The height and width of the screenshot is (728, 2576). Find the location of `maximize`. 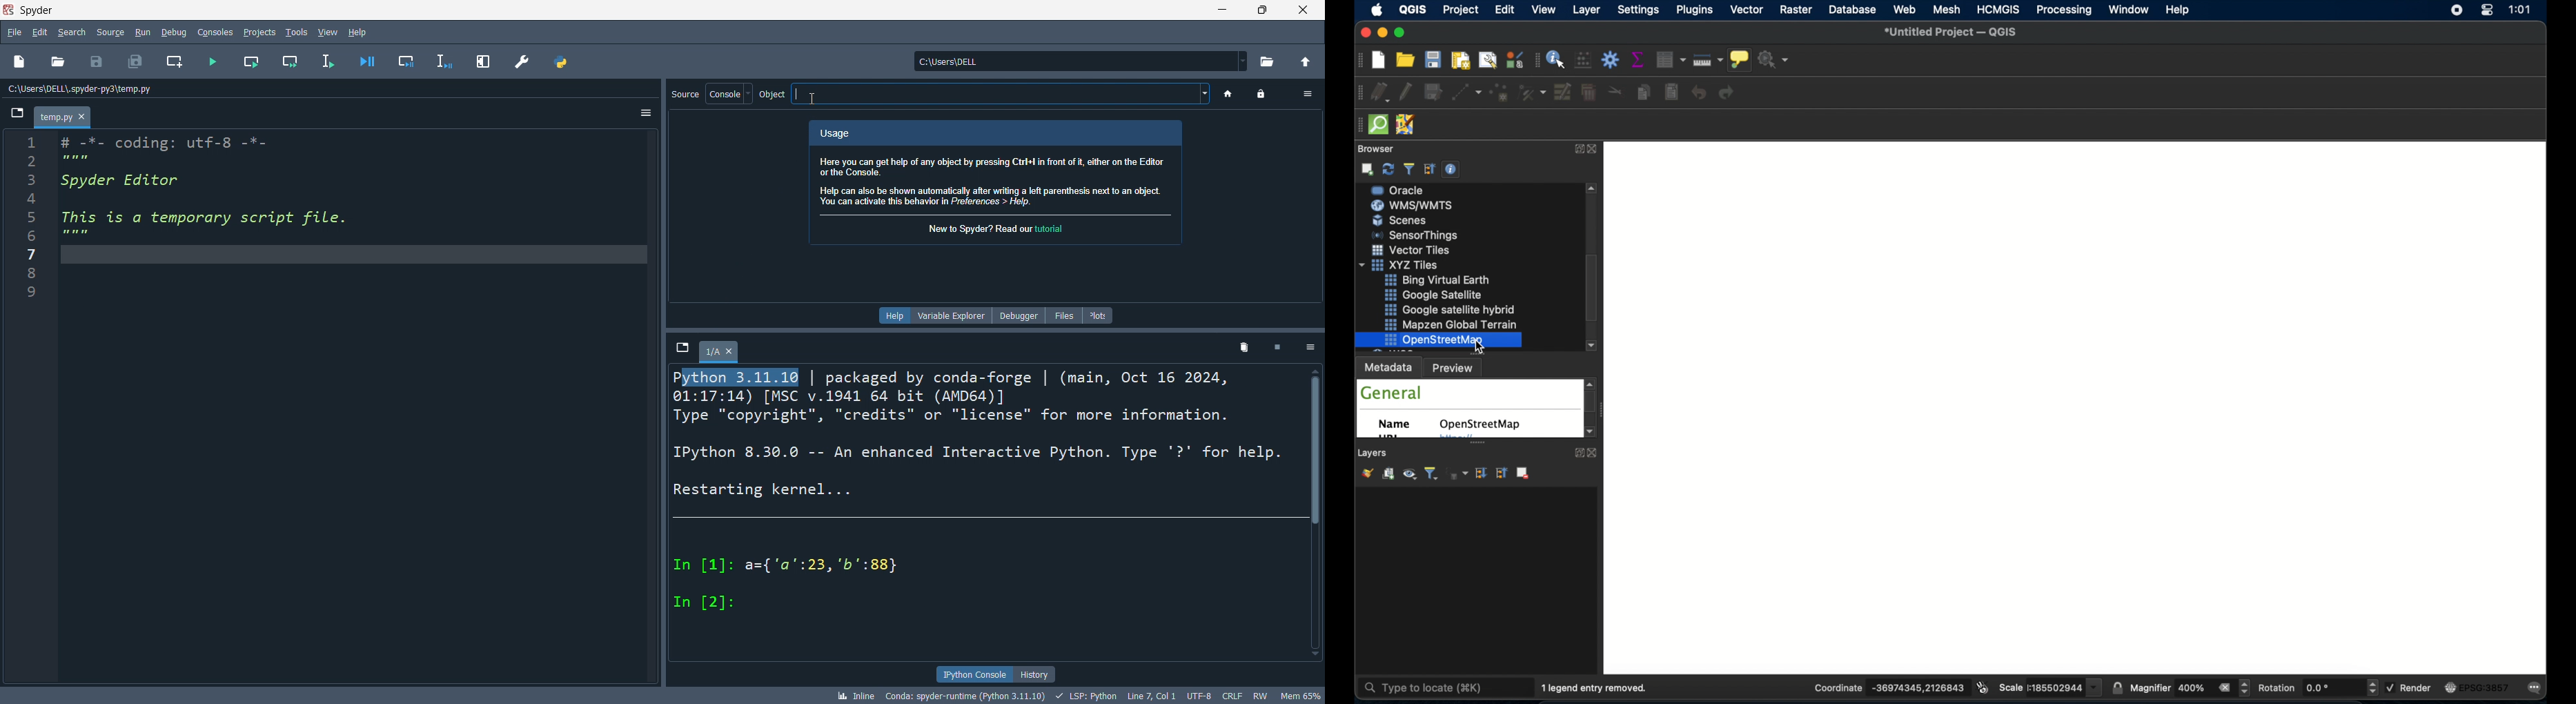

maximize is located at coordinates (1261, 11).